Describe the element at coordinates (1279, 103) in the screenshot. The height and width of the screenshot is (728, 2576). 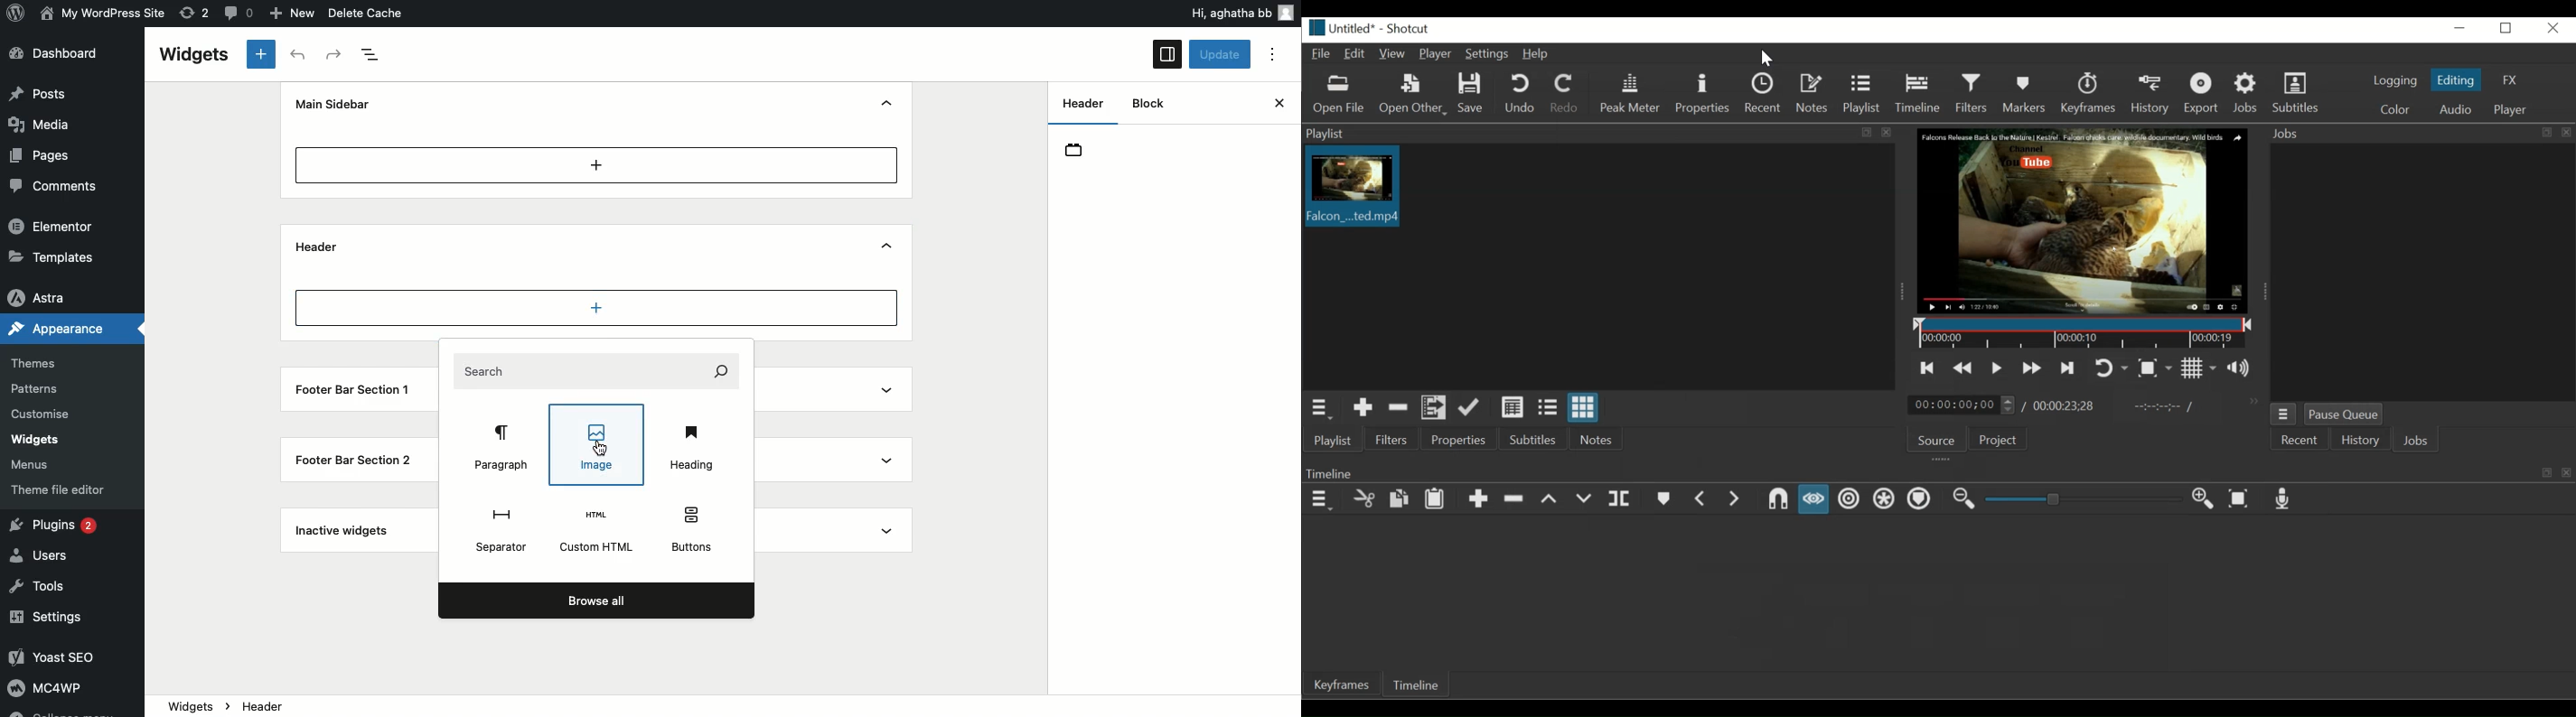
I see `Close` at that location.